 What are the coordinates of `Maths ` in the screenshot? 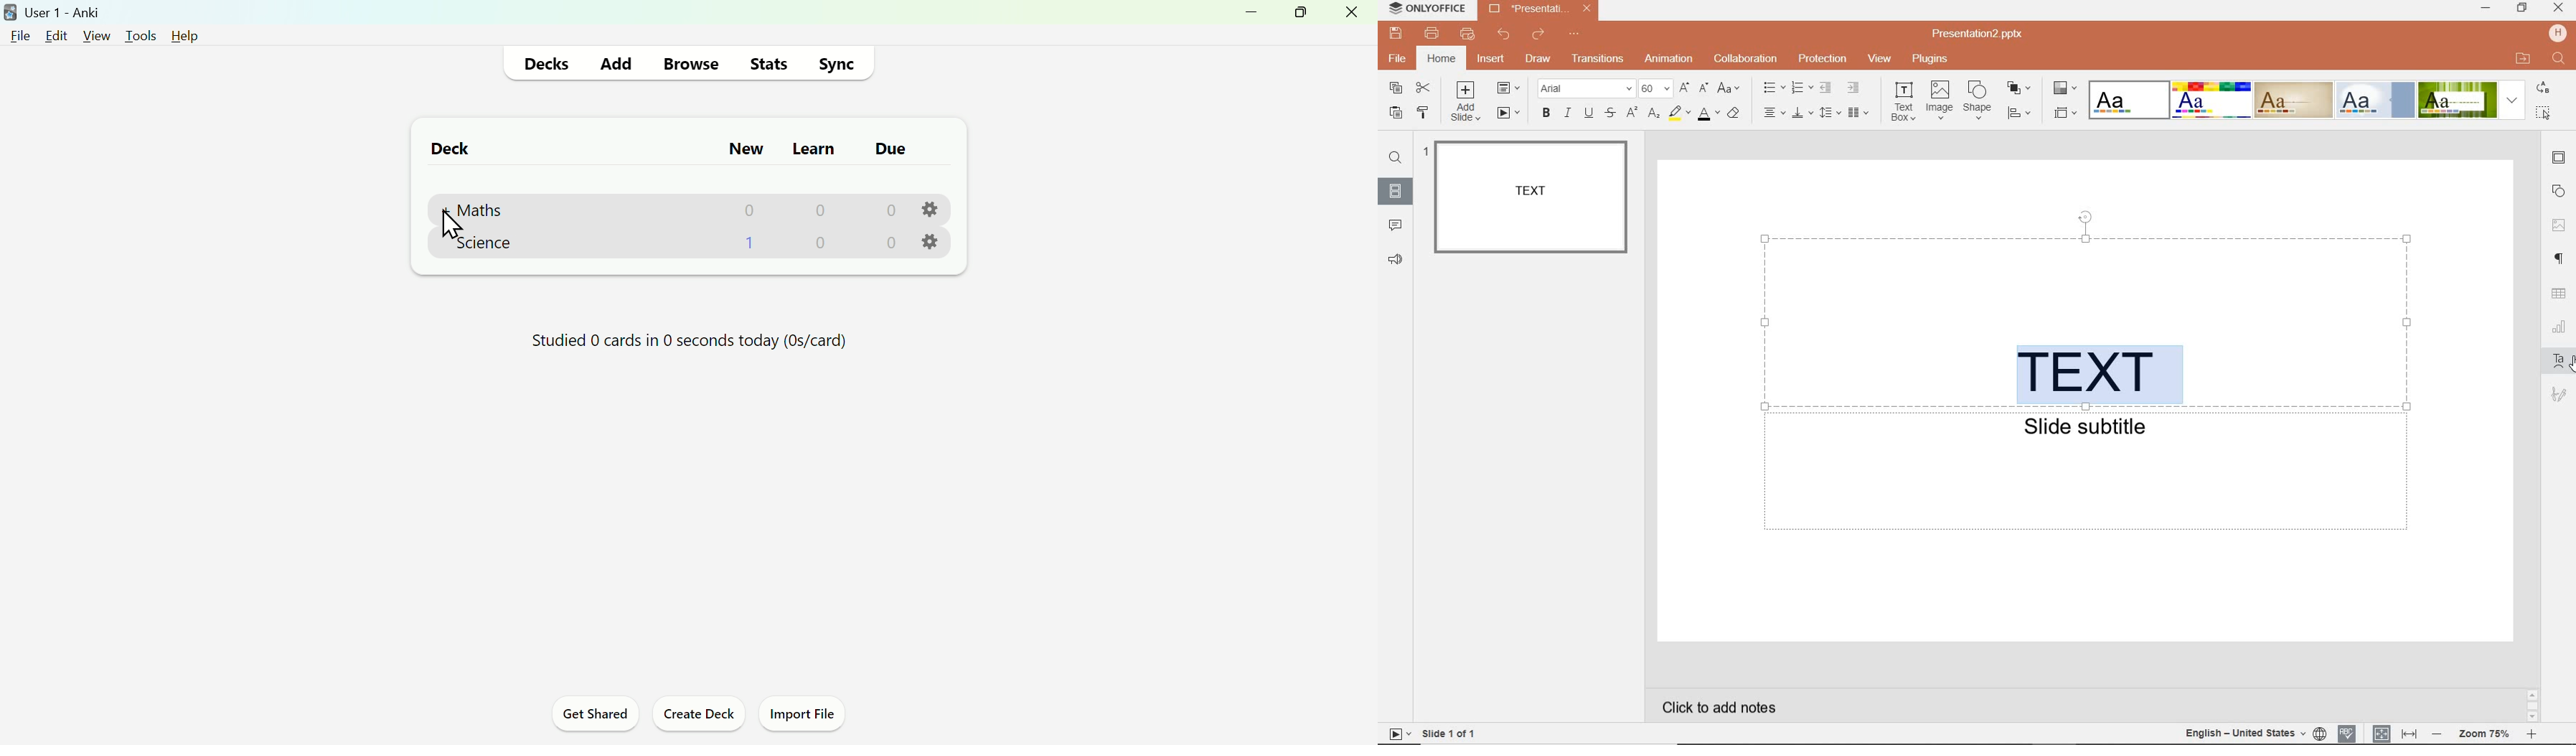 It's located at (474, 211).